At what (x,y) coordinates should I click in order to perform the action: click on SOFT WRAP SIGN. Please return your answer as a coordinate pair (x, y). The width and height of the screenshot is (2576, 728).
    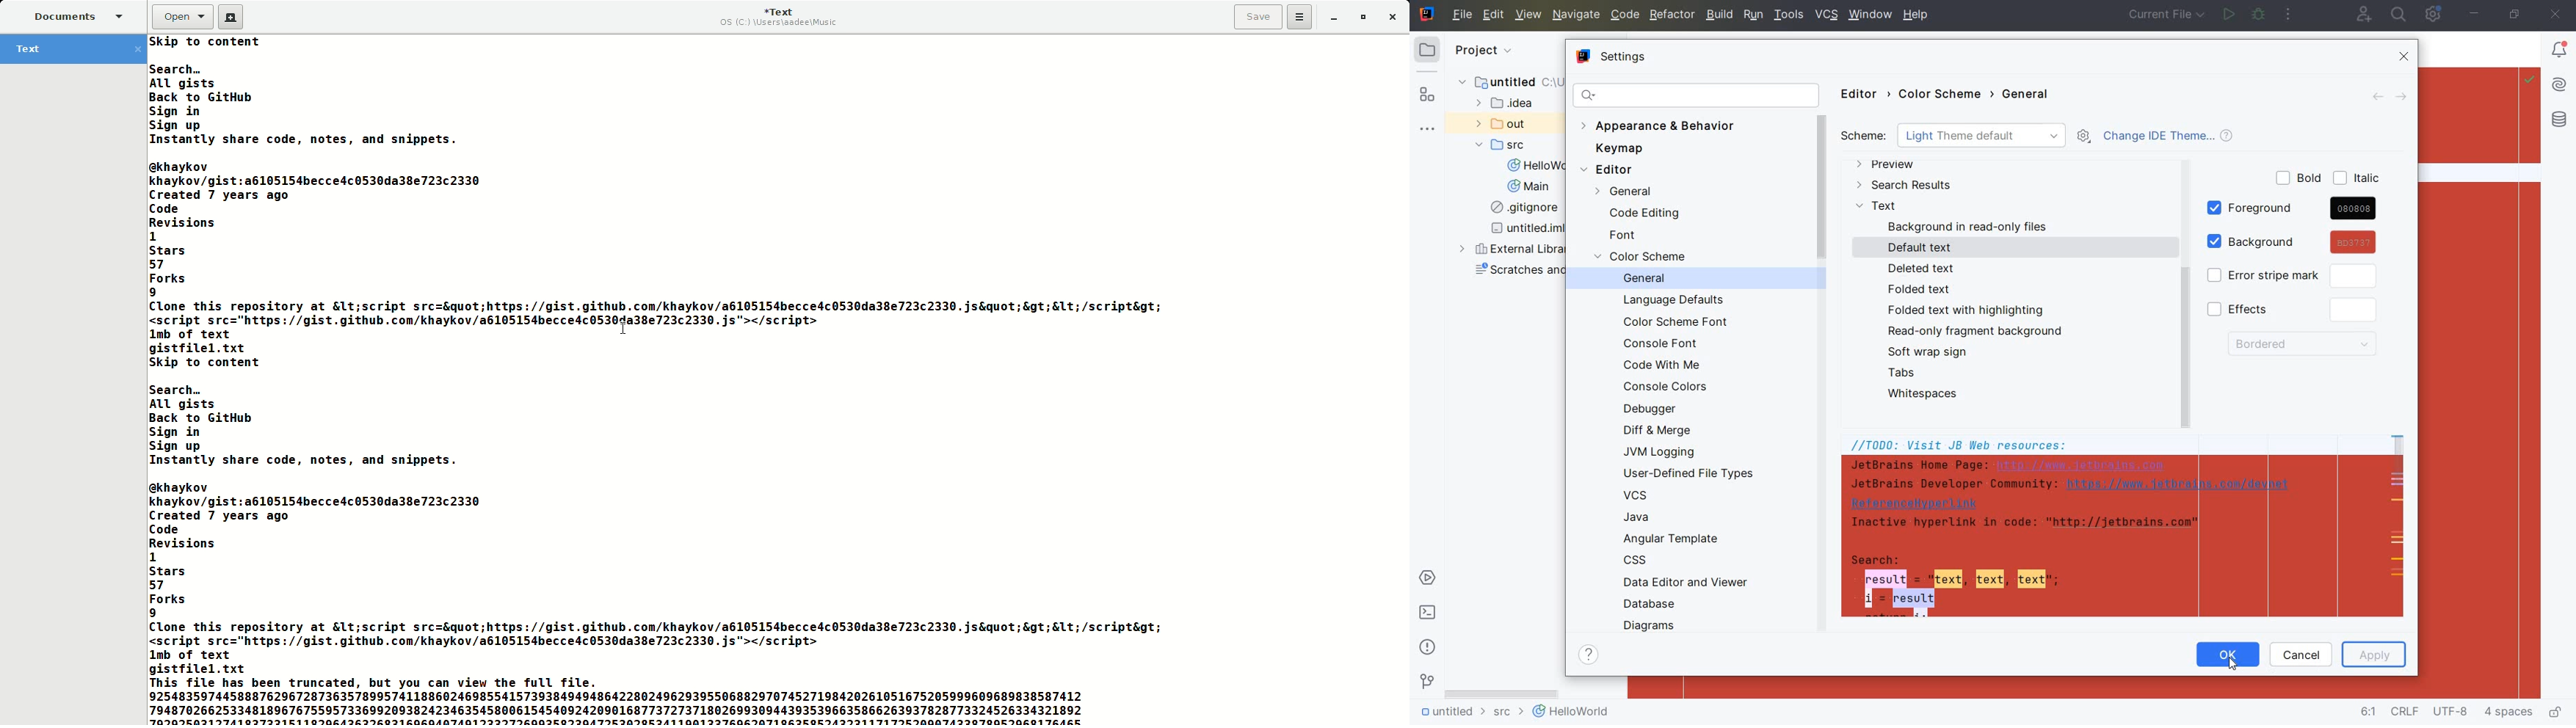
    Looking at the image, I should click on (1932, 352).